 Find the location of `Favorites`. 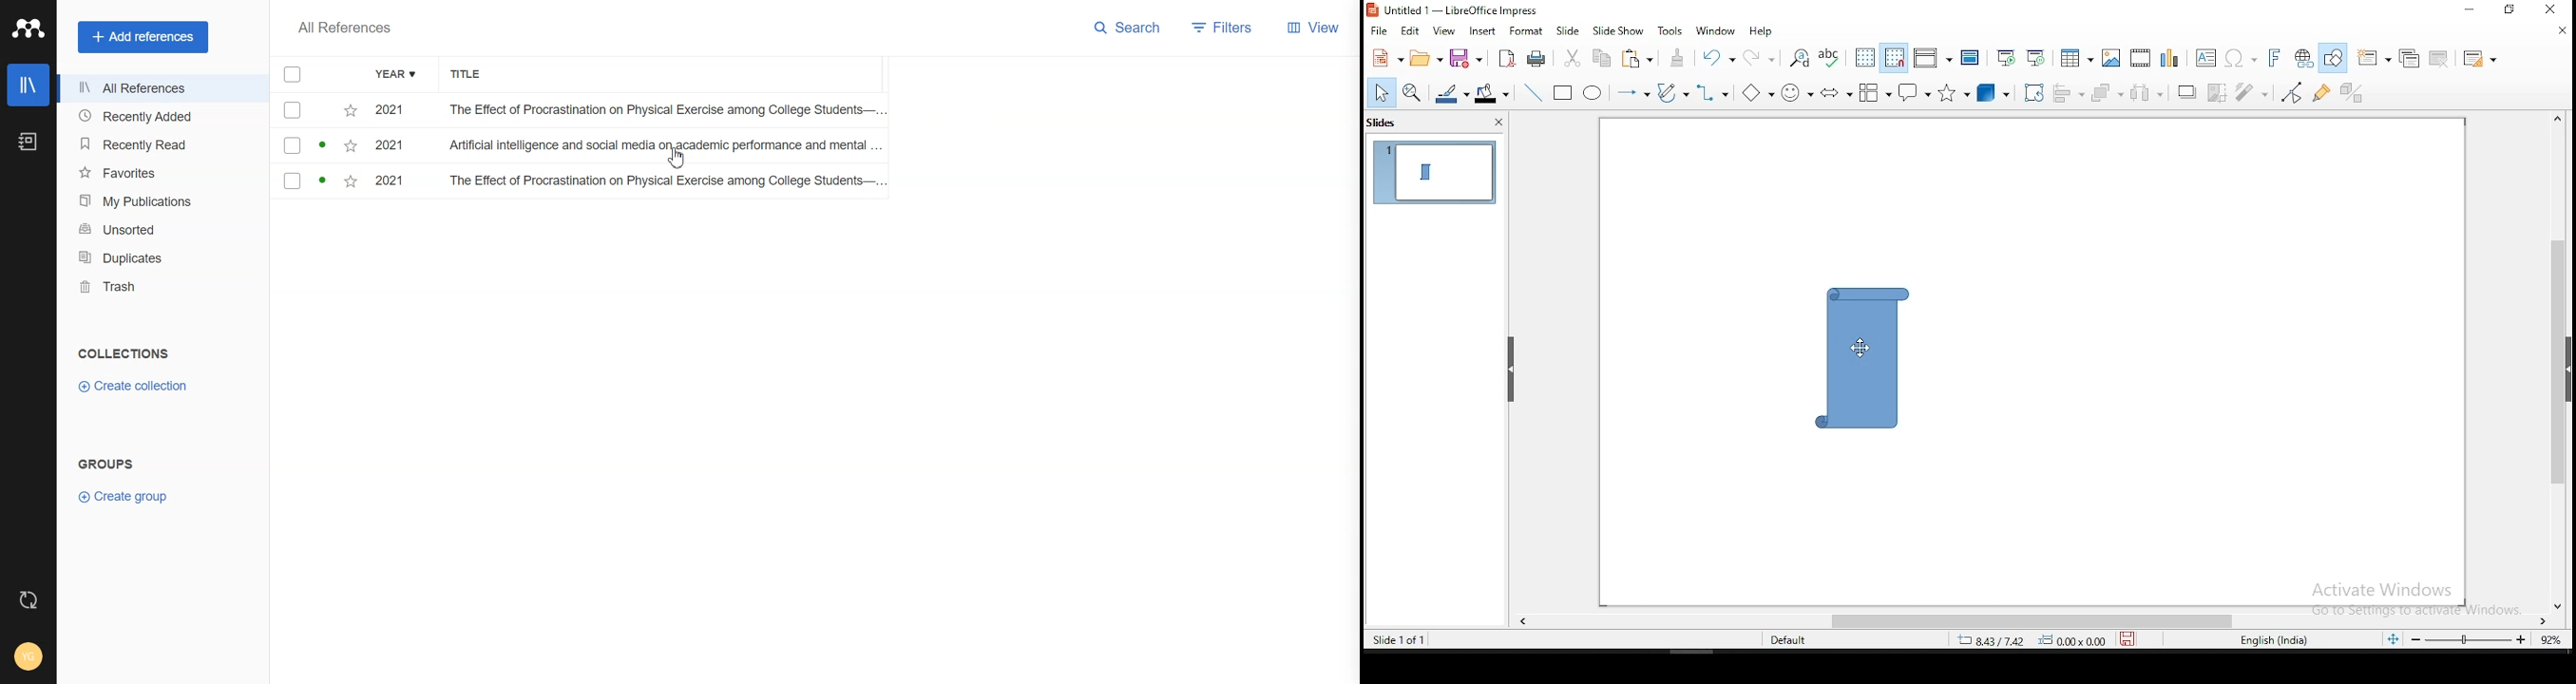

Favorites is located at coordinates (161, 172).